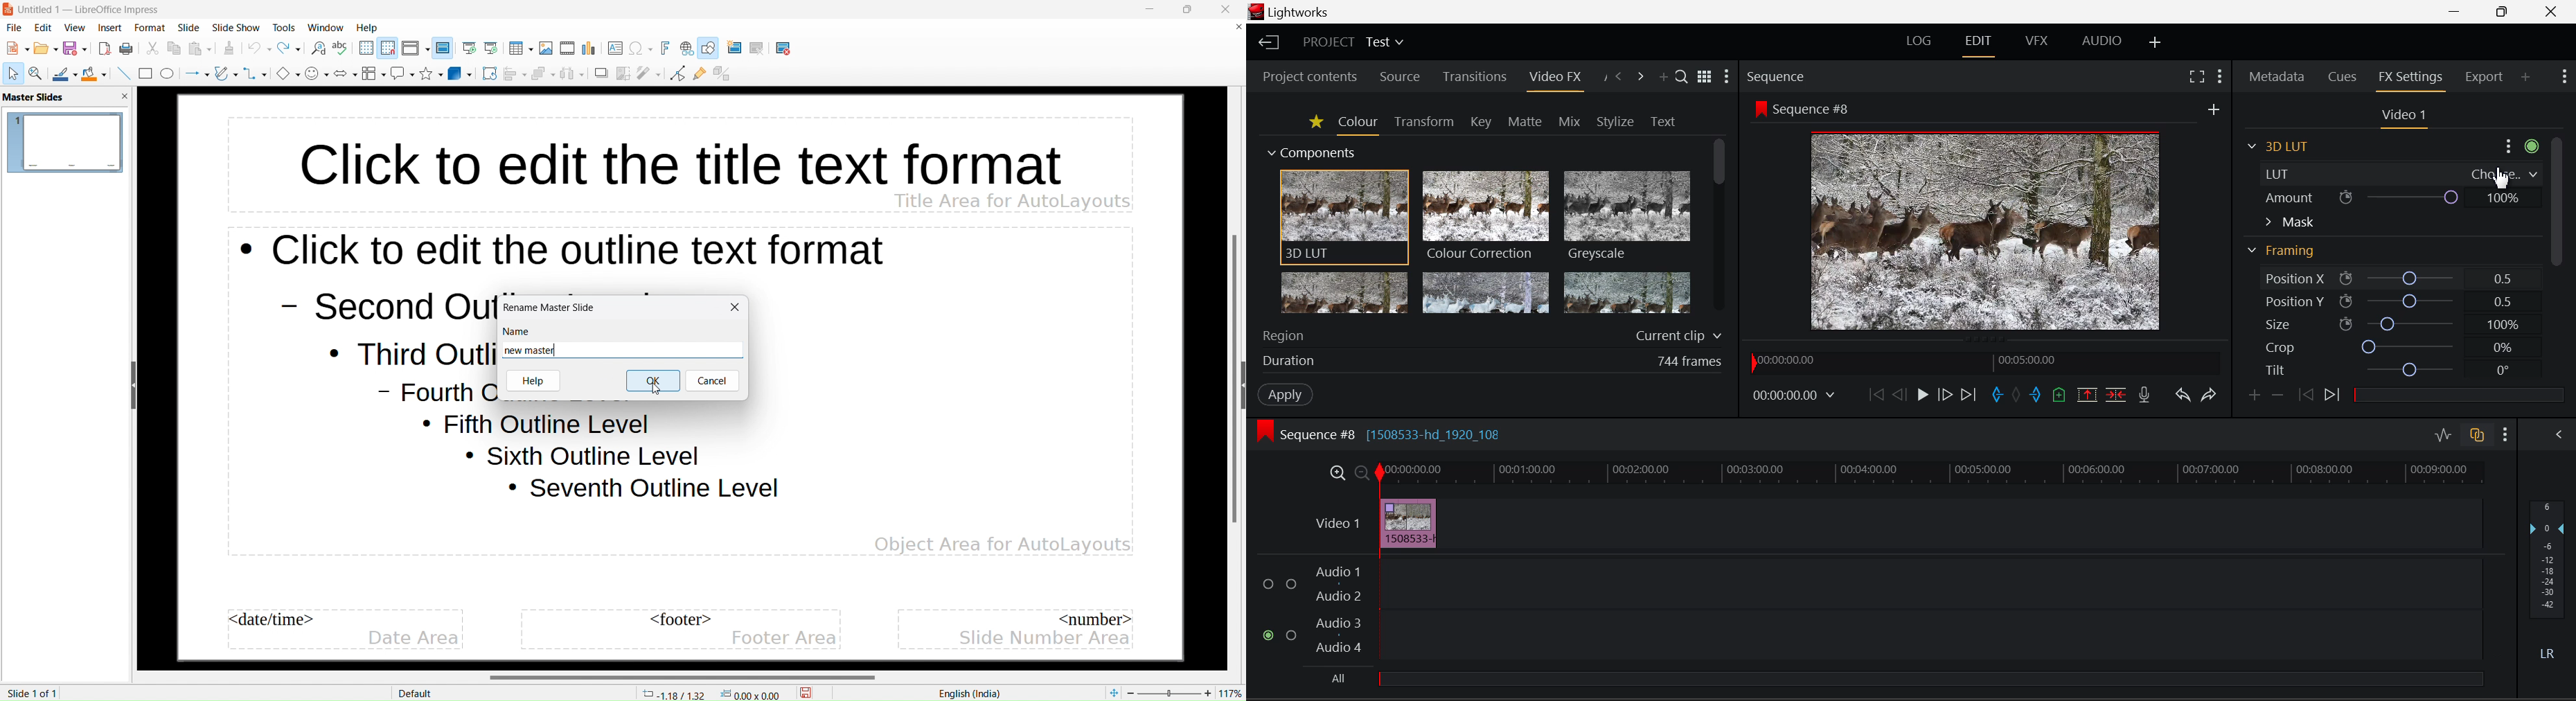 The width and height of the screenshot is (2576, 728). What do you see at coordinates (1931, 581) in the screenshot?
I see `Audio Track` at bounding box center [1931, 581].